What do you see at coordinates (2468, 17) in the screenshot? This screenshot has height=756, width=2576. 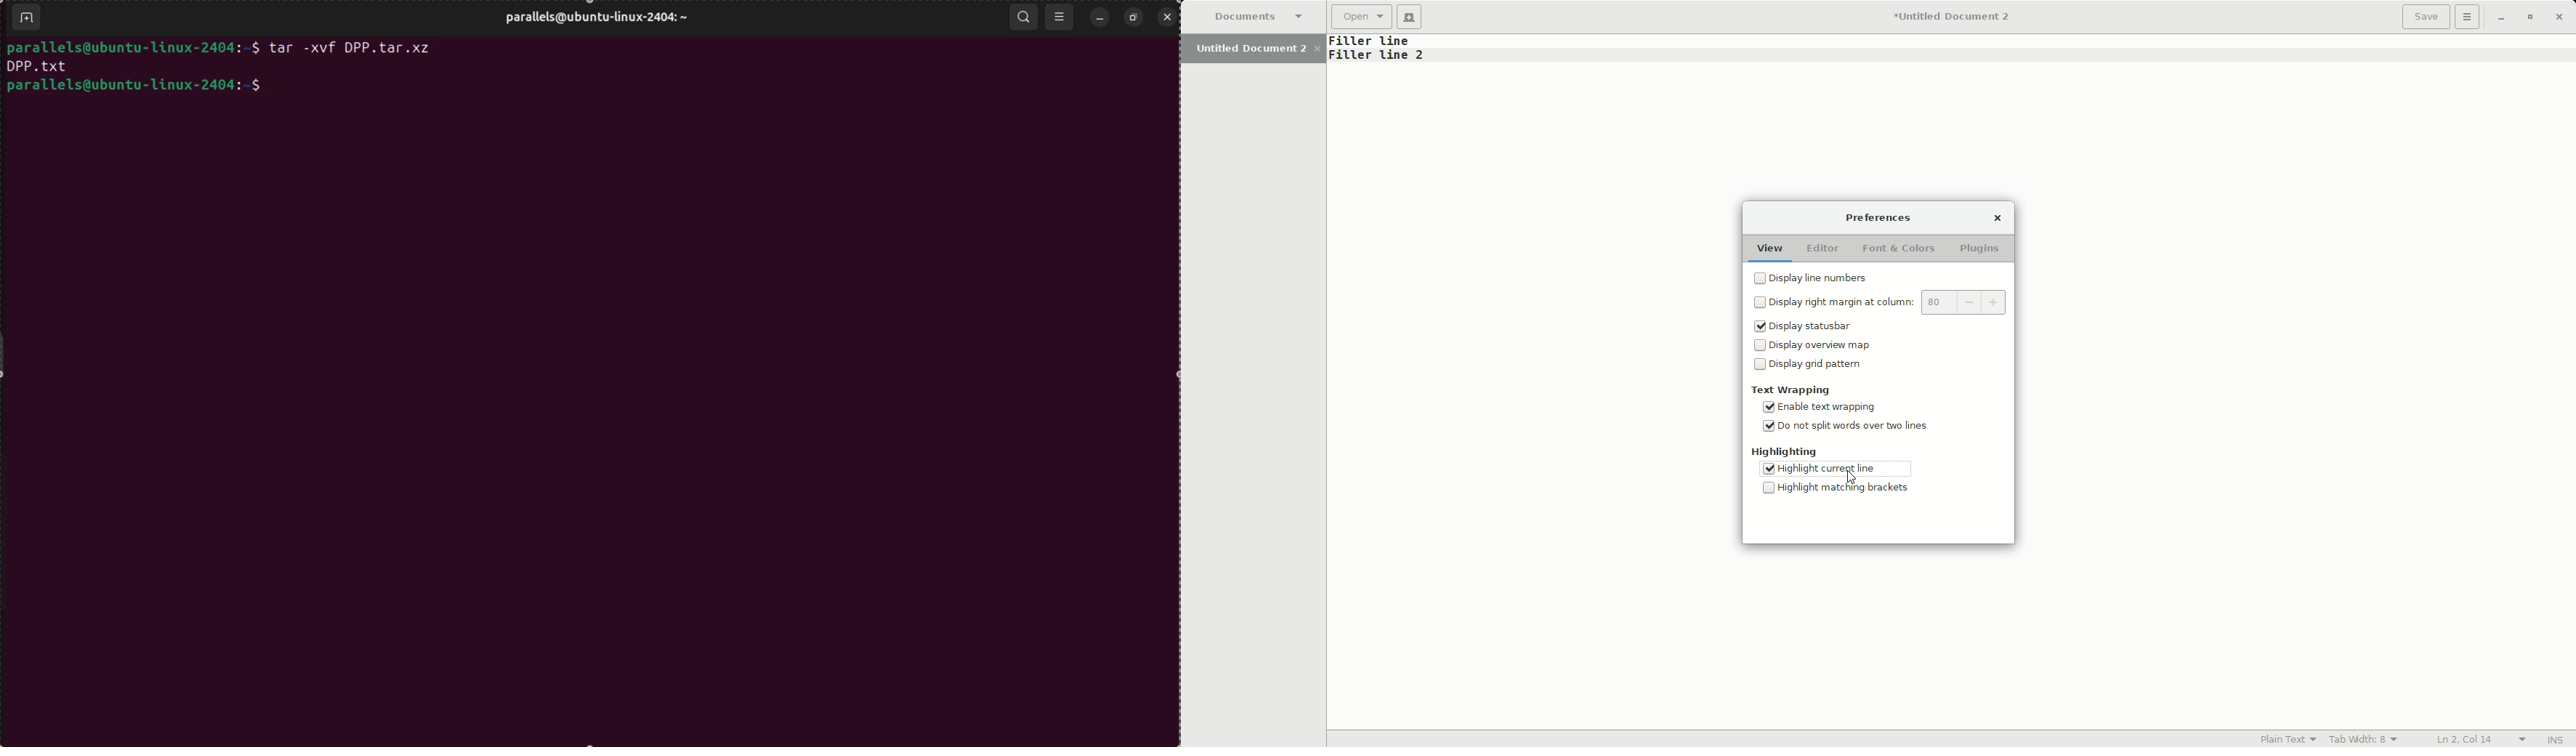 I see `Options` at bounding box center [2468, 17].